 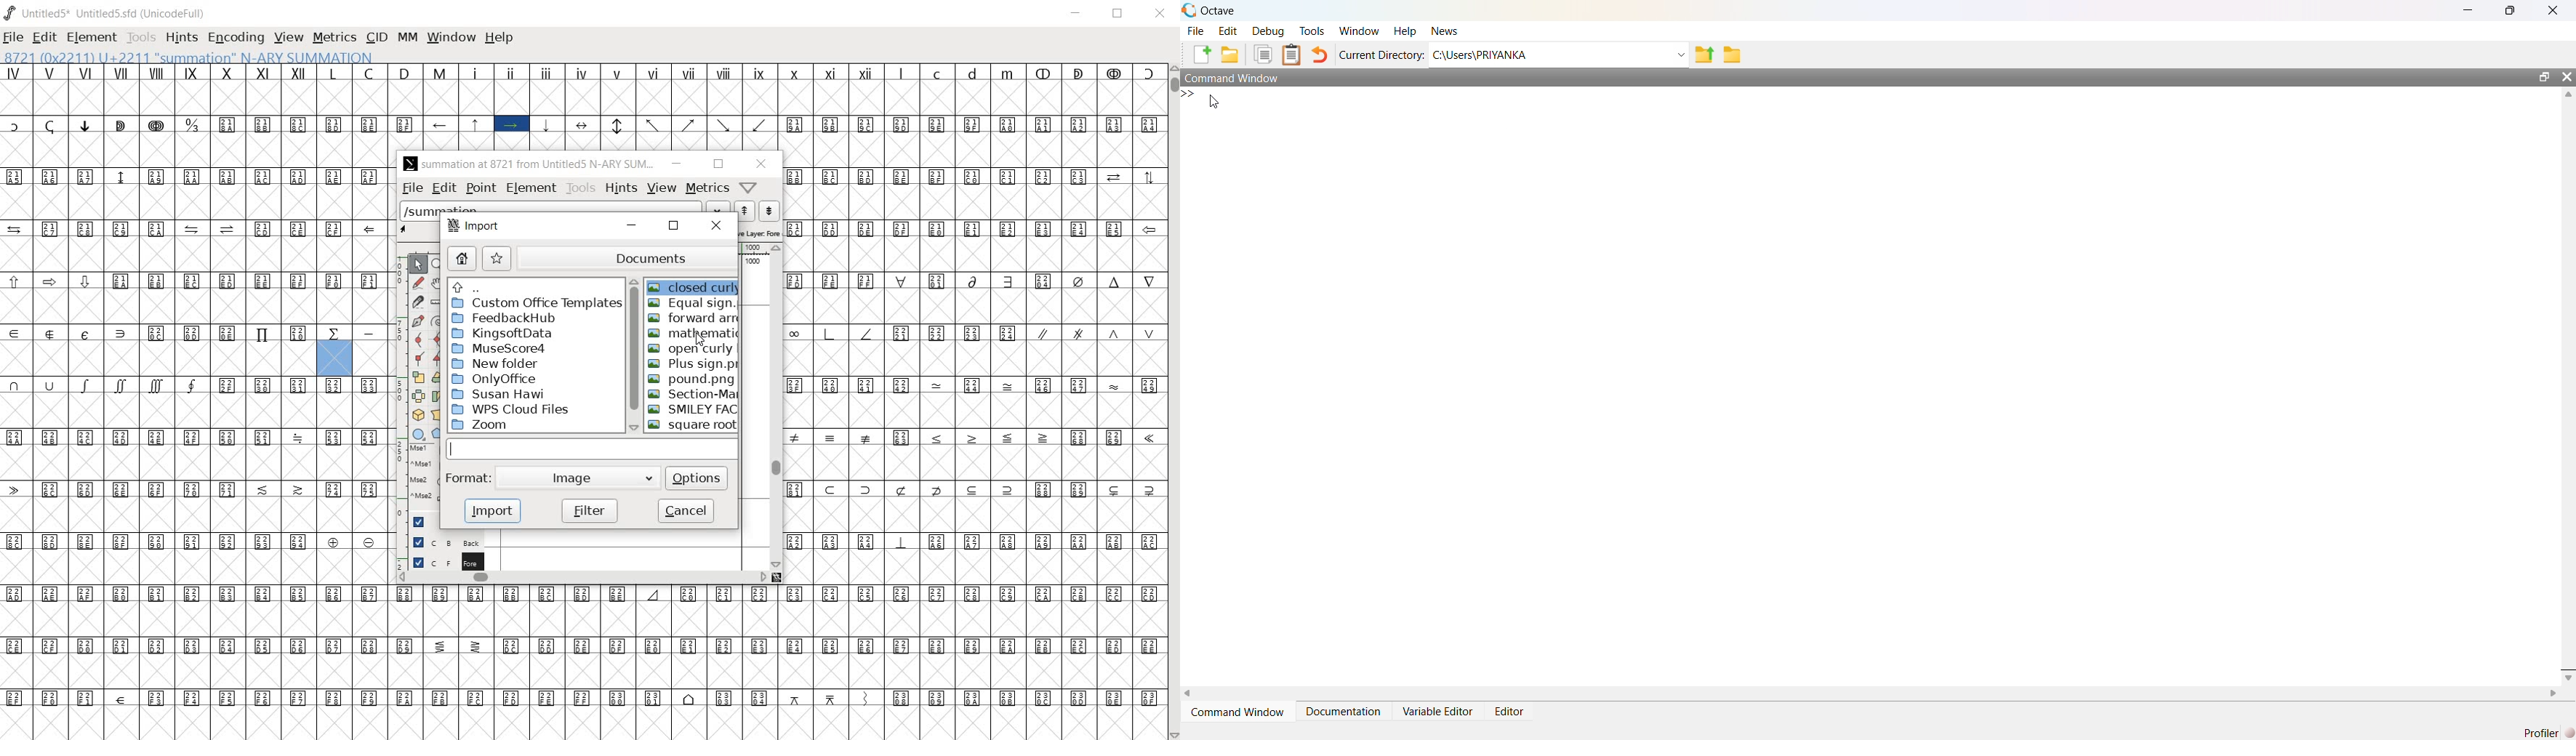 What do you see at coordinates (497, 363) in the screenshot?
I see `New Folder` at bounding box center [497, 363].